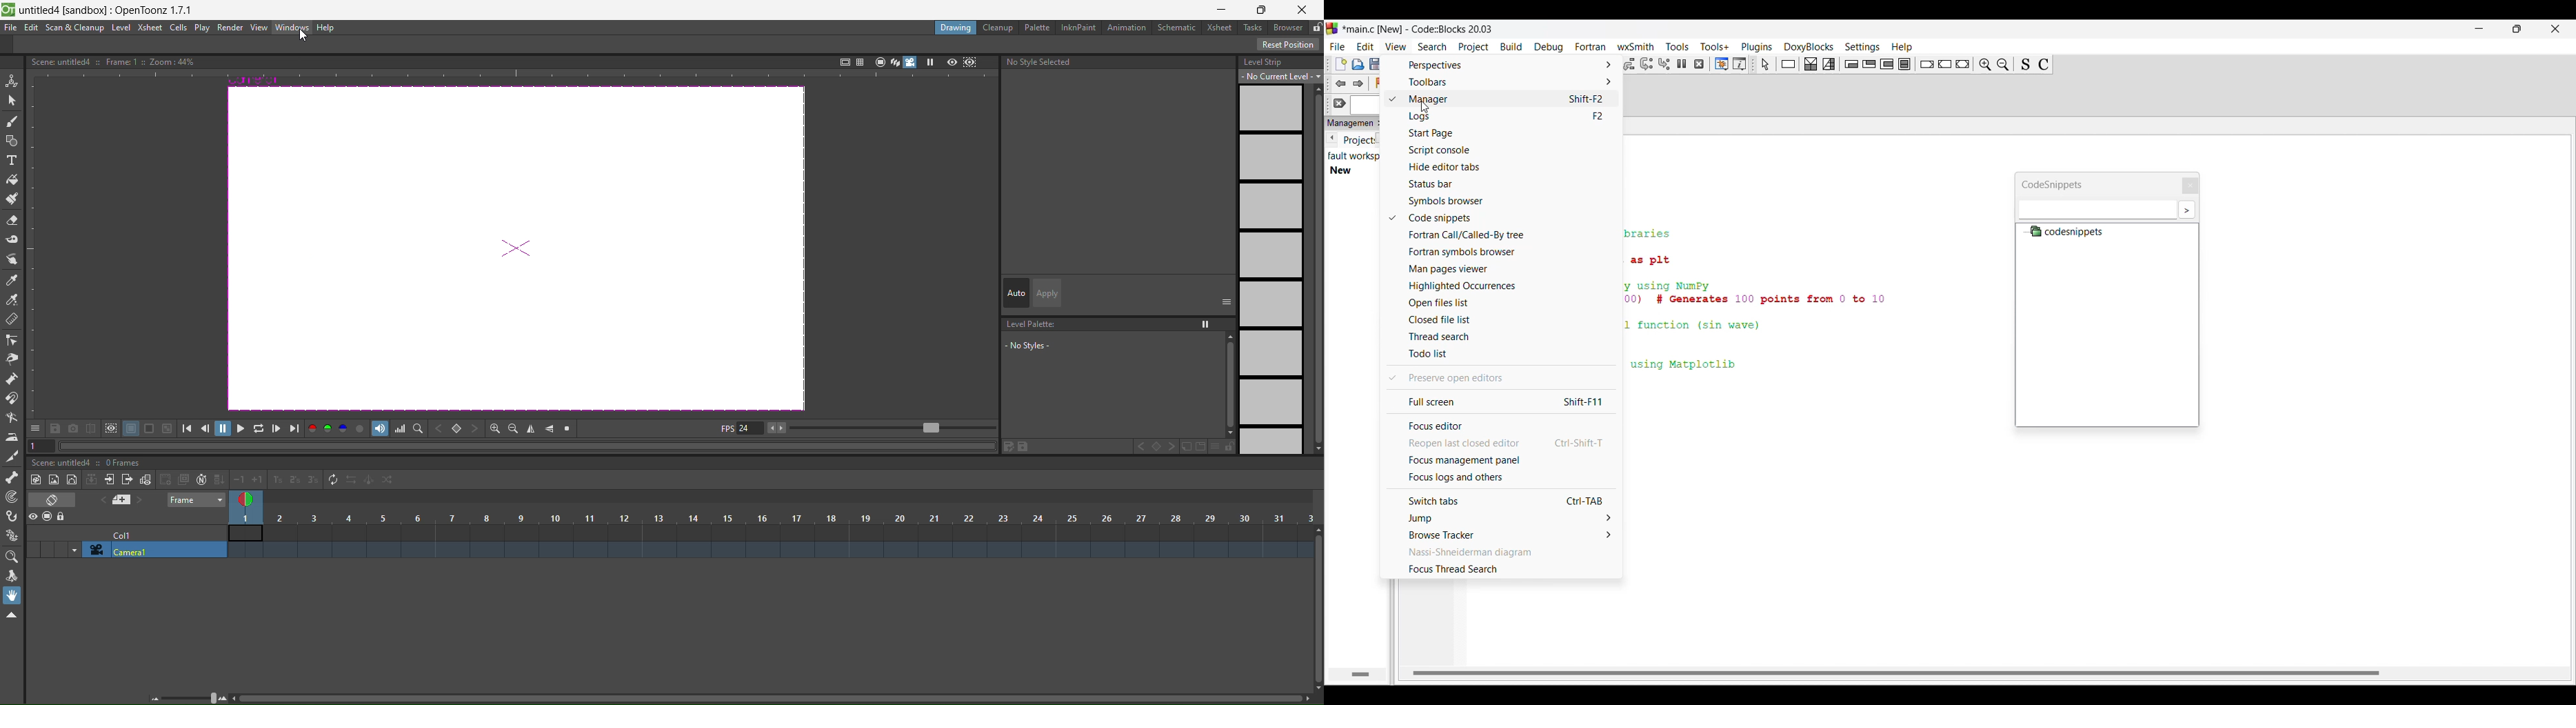 The image size is (2576, 728). I want to click on Project name, software name and version, so click(1418, 29).